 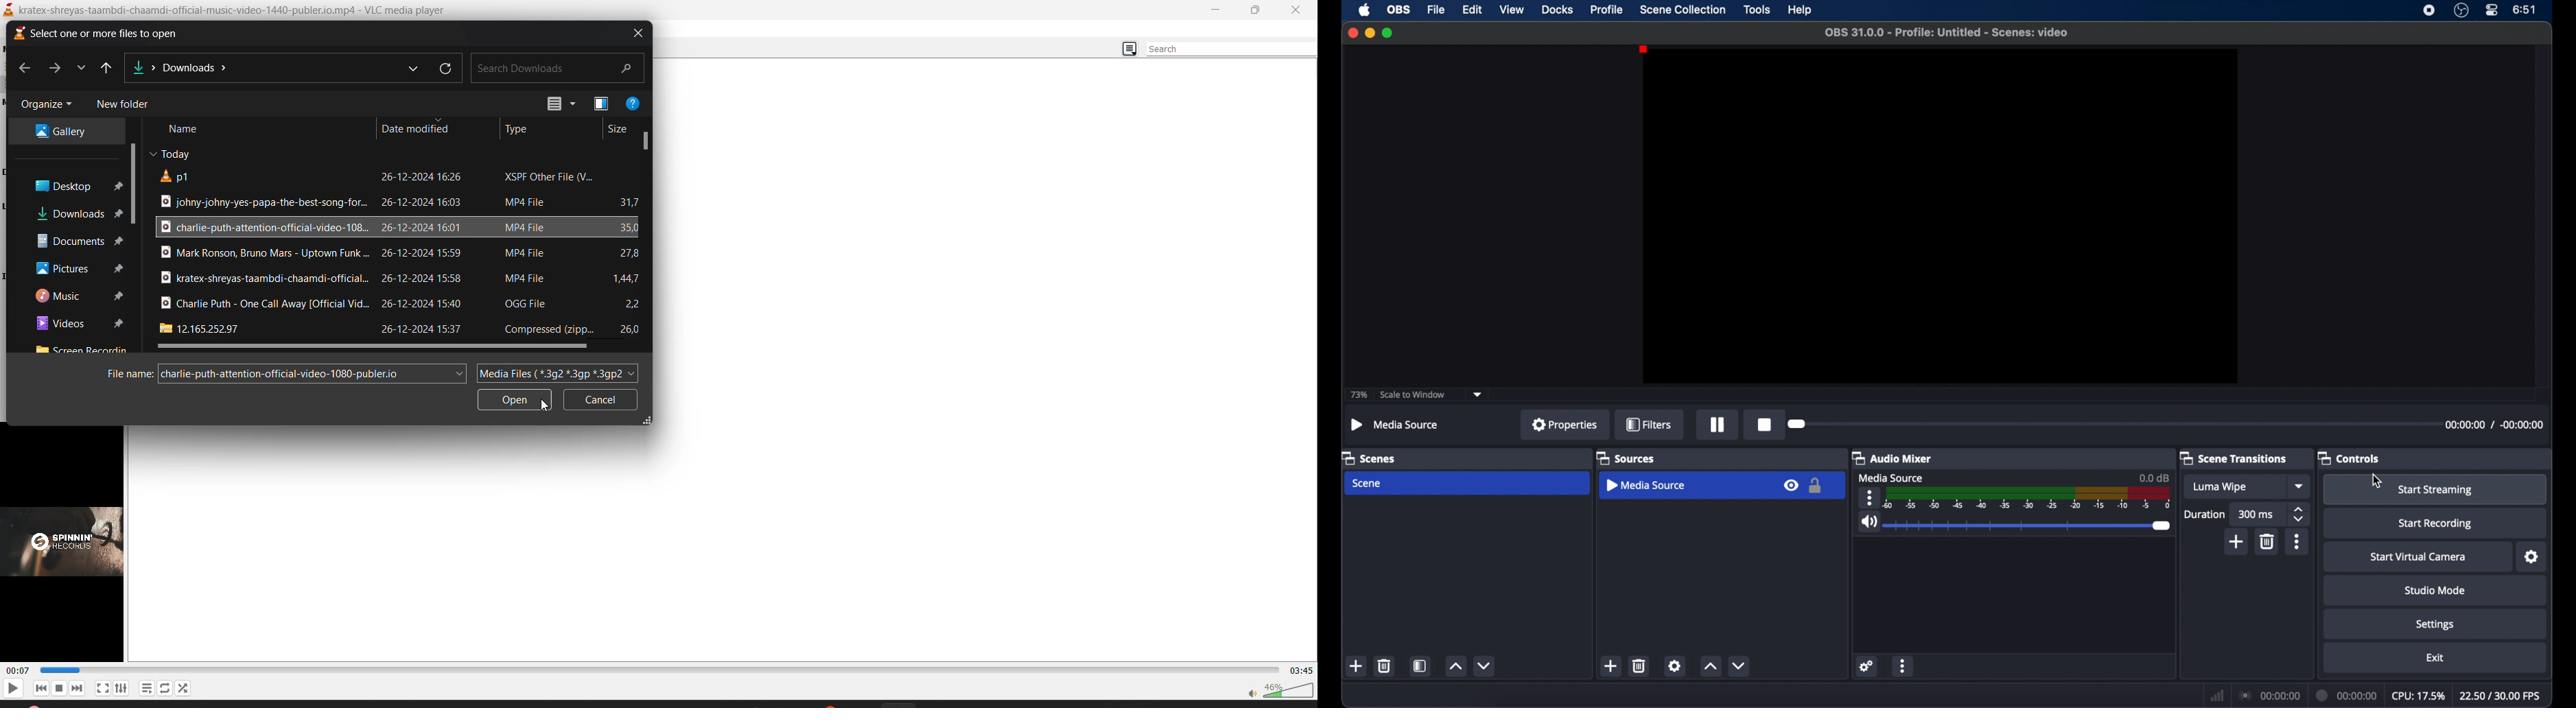 What do you see at coordinates (1718, 425) in the screenshot?
I see `pause` at bounding box center [1718, 425].